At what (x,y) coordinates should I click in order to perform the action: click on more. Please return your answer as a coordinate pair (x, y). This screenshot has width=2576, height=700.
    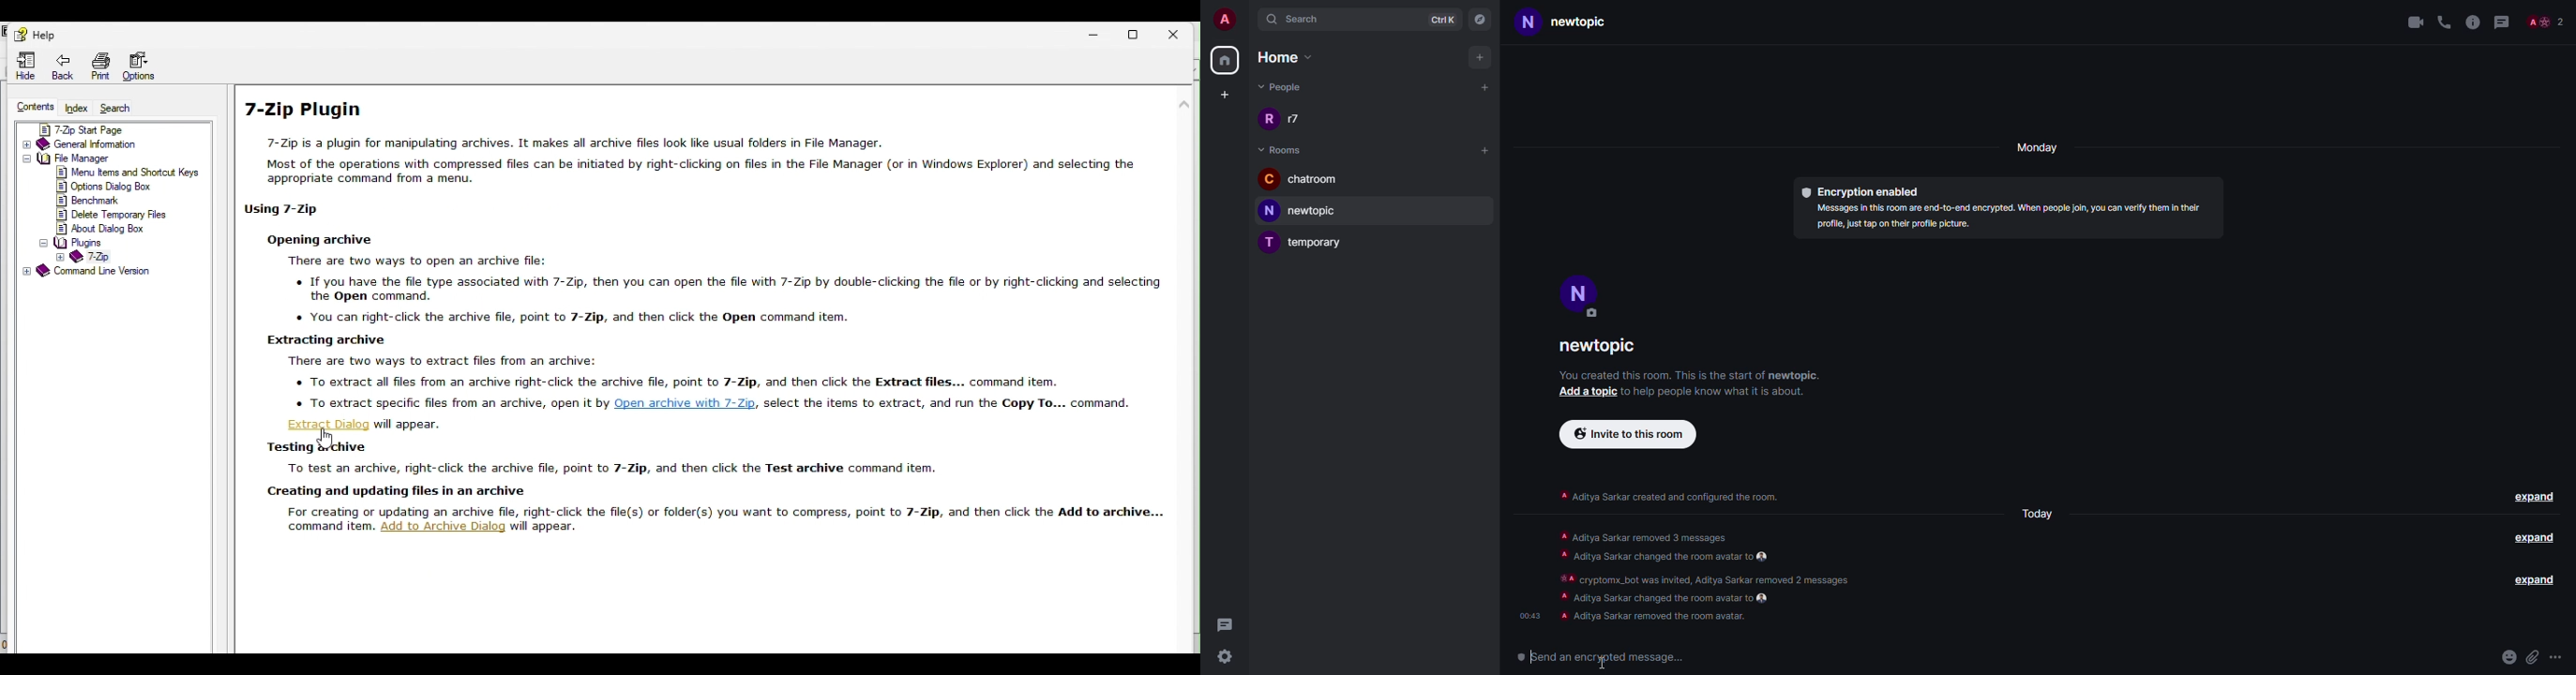
    Looking at the image, I should click on (2561, 659).